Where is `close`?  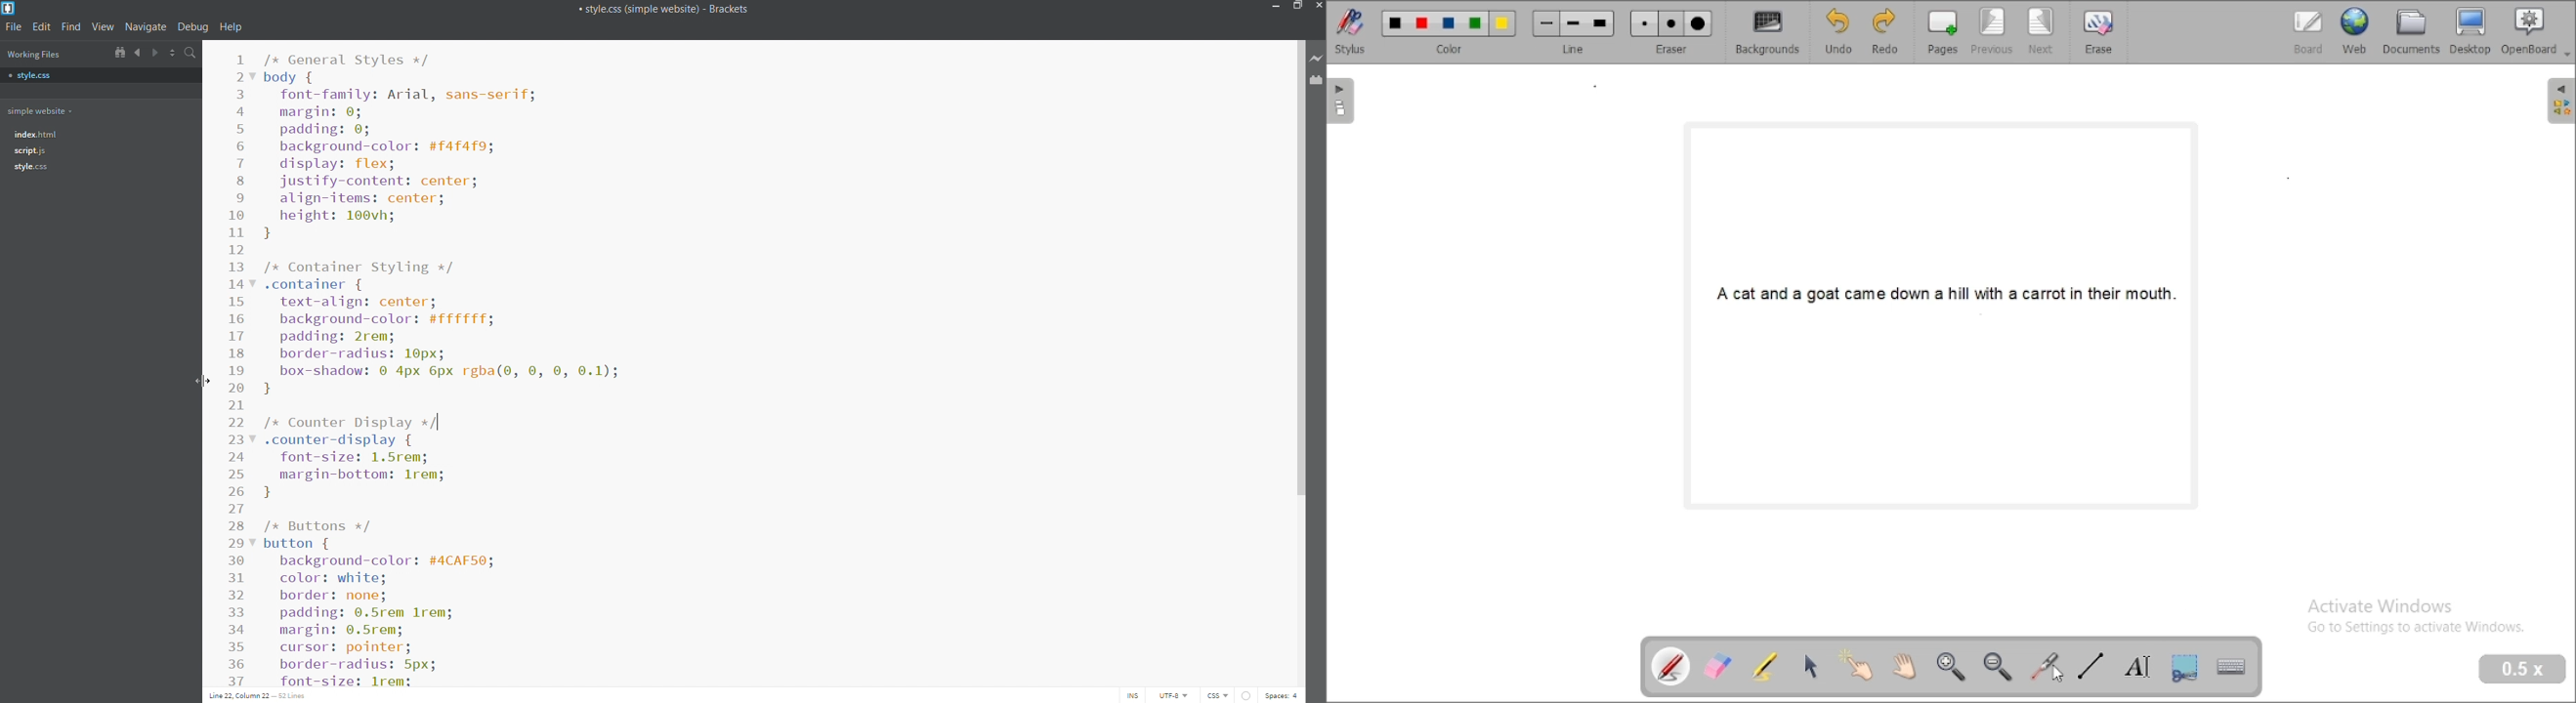 close is located at coordinates (1318, 6).